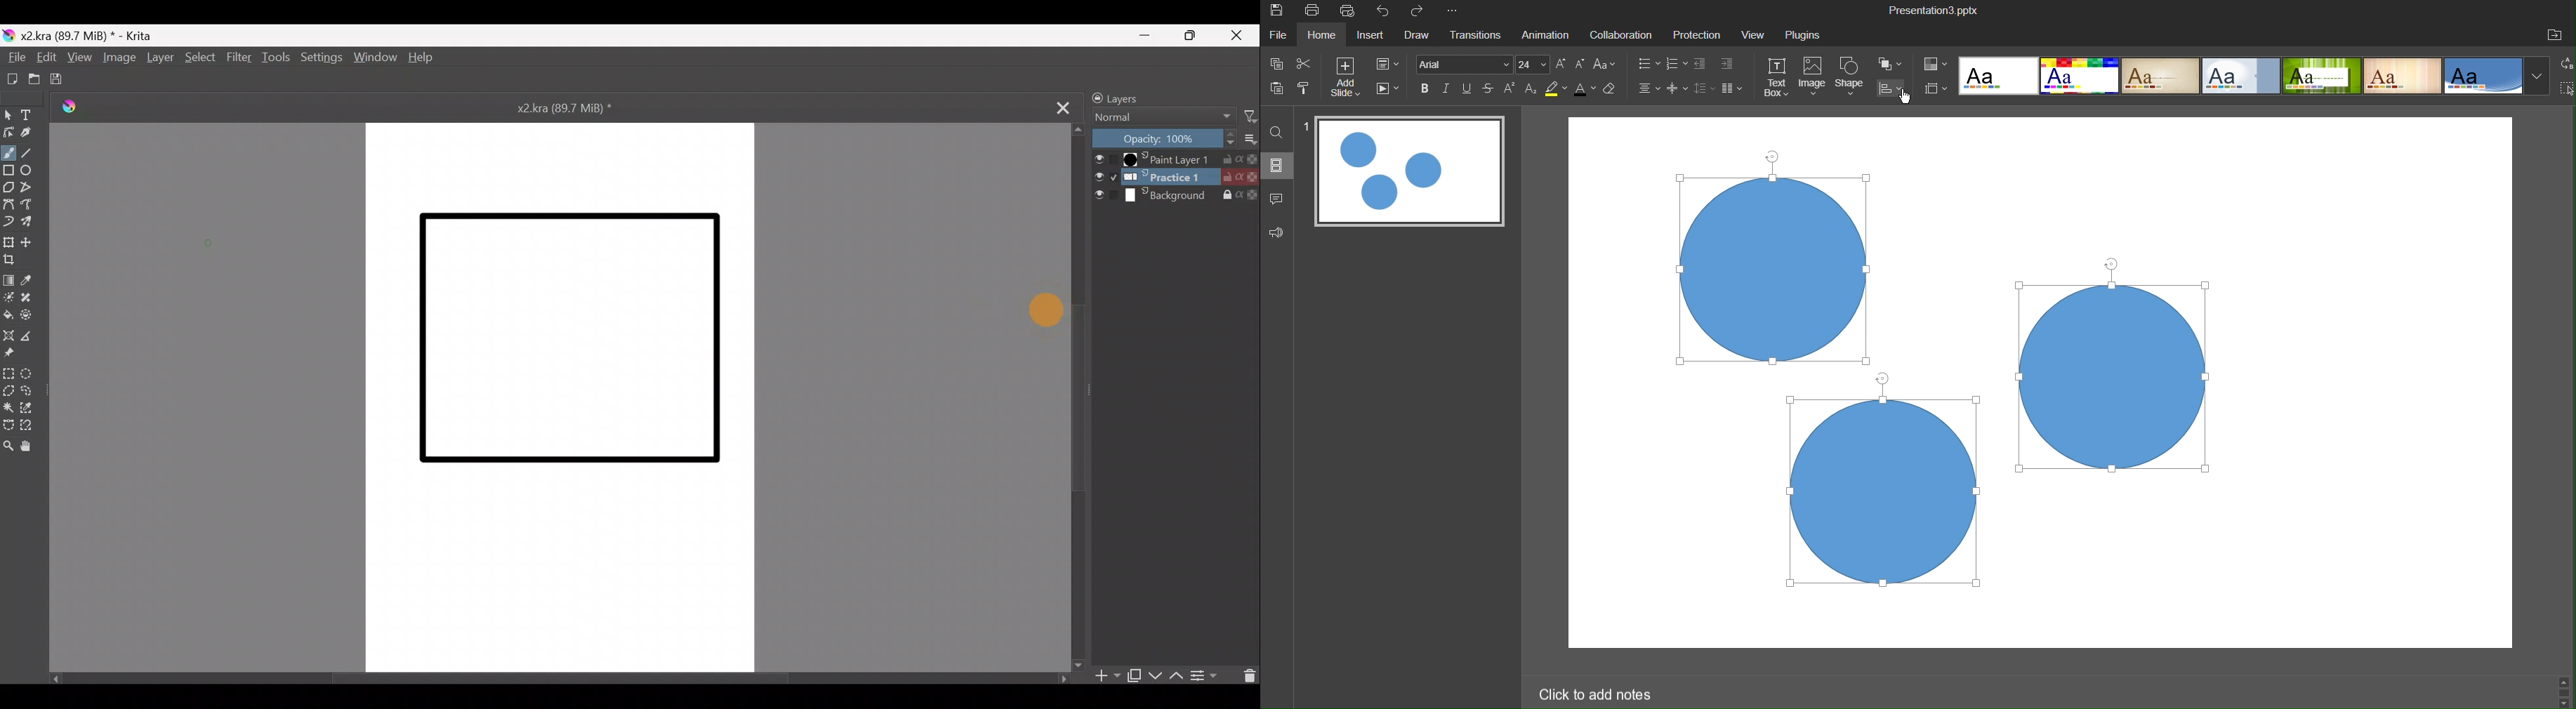 This screenshot has width=2576, height=728. I want to click on Similar colour selection tool, so click(34, 407).